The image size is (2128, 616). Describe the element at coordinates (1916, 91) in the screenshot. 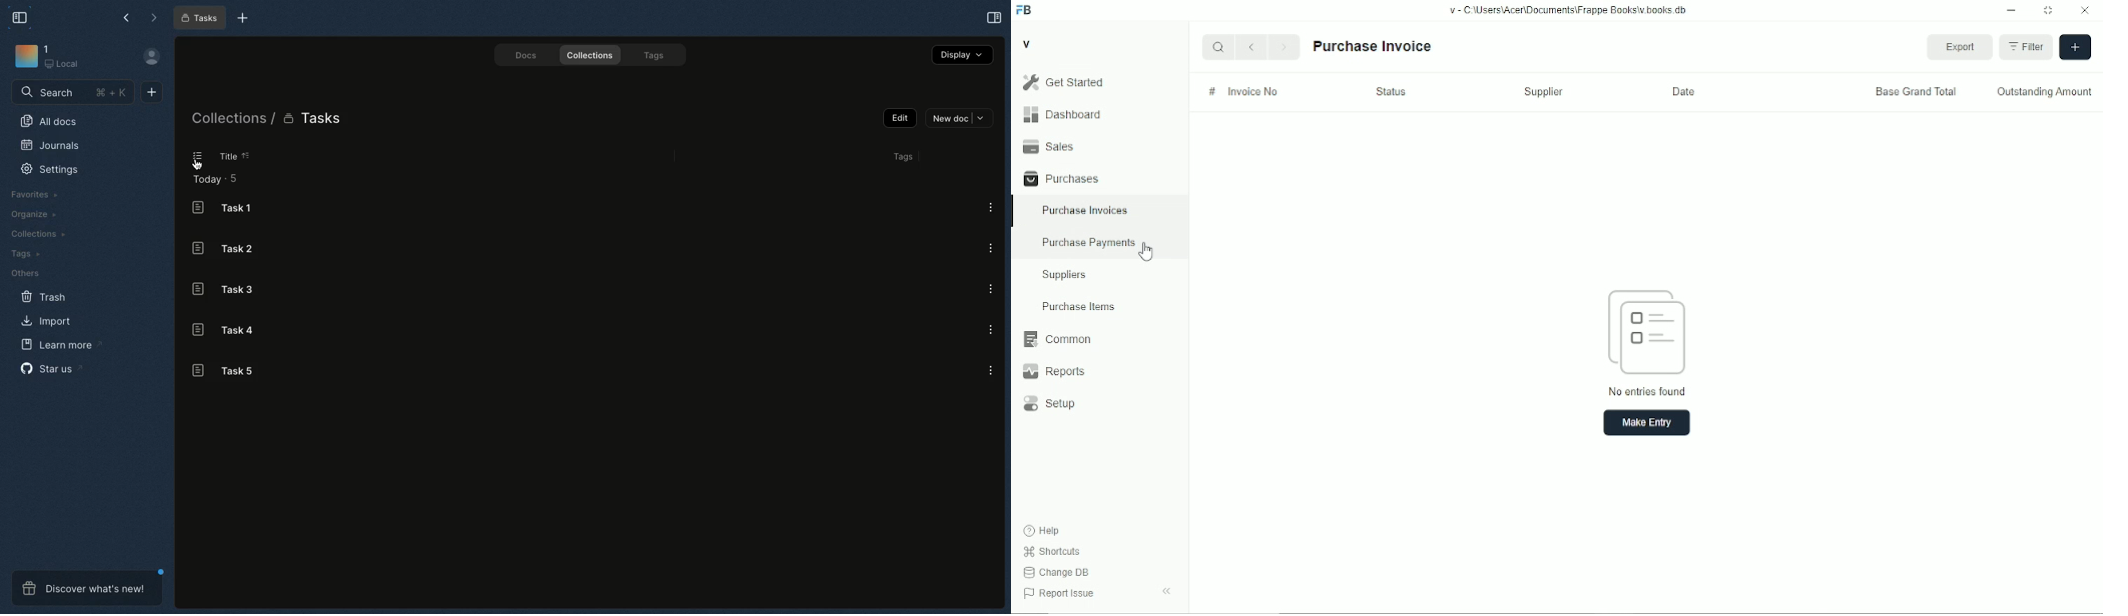

I see `Base Grand Total` at that location.